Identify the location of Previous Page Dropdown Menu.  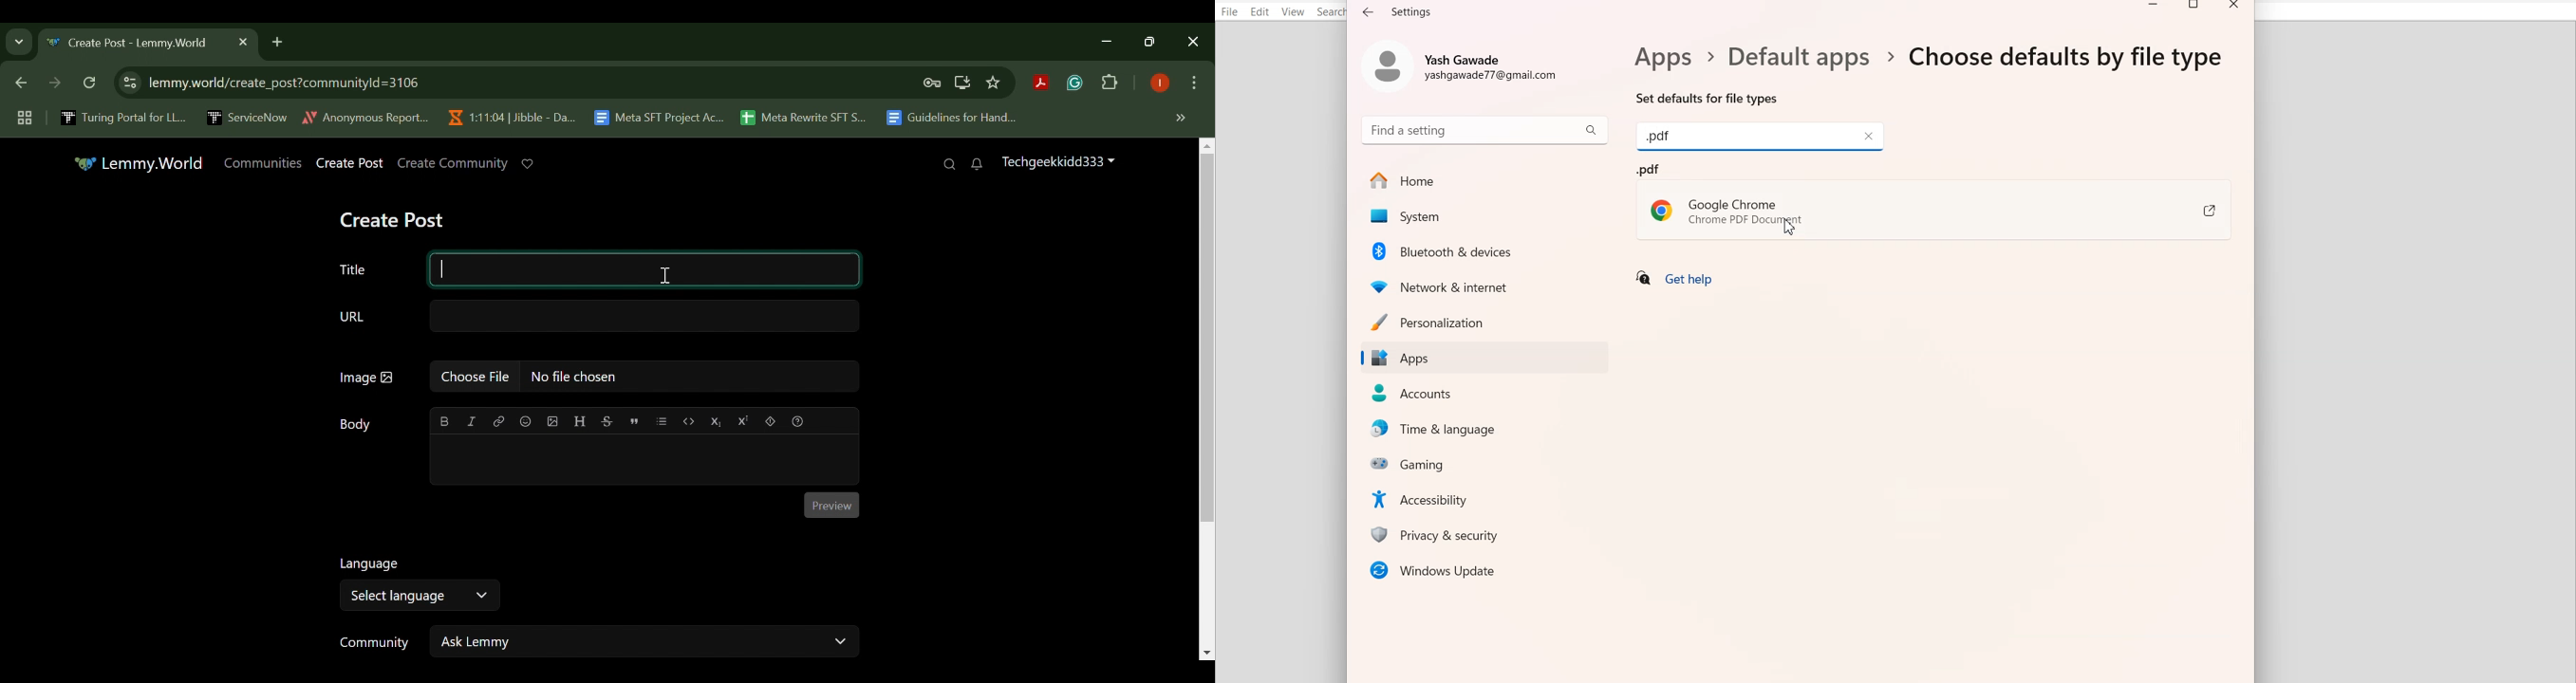
(19, 43).